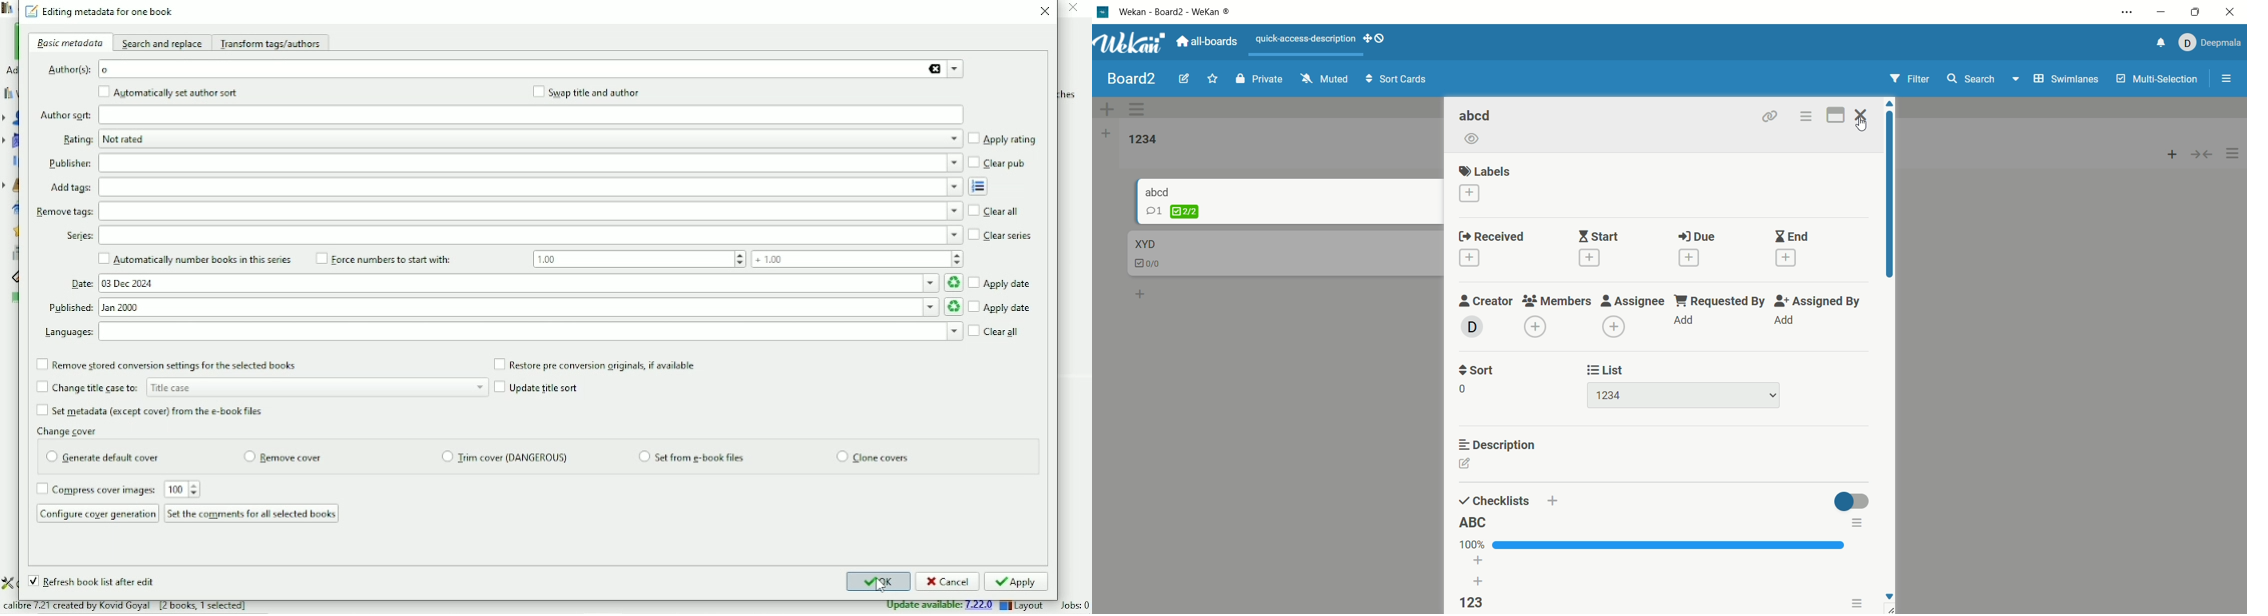  Describe the element at coordinates (529, 331) in the screenshot. I see `select Languages` at that location.